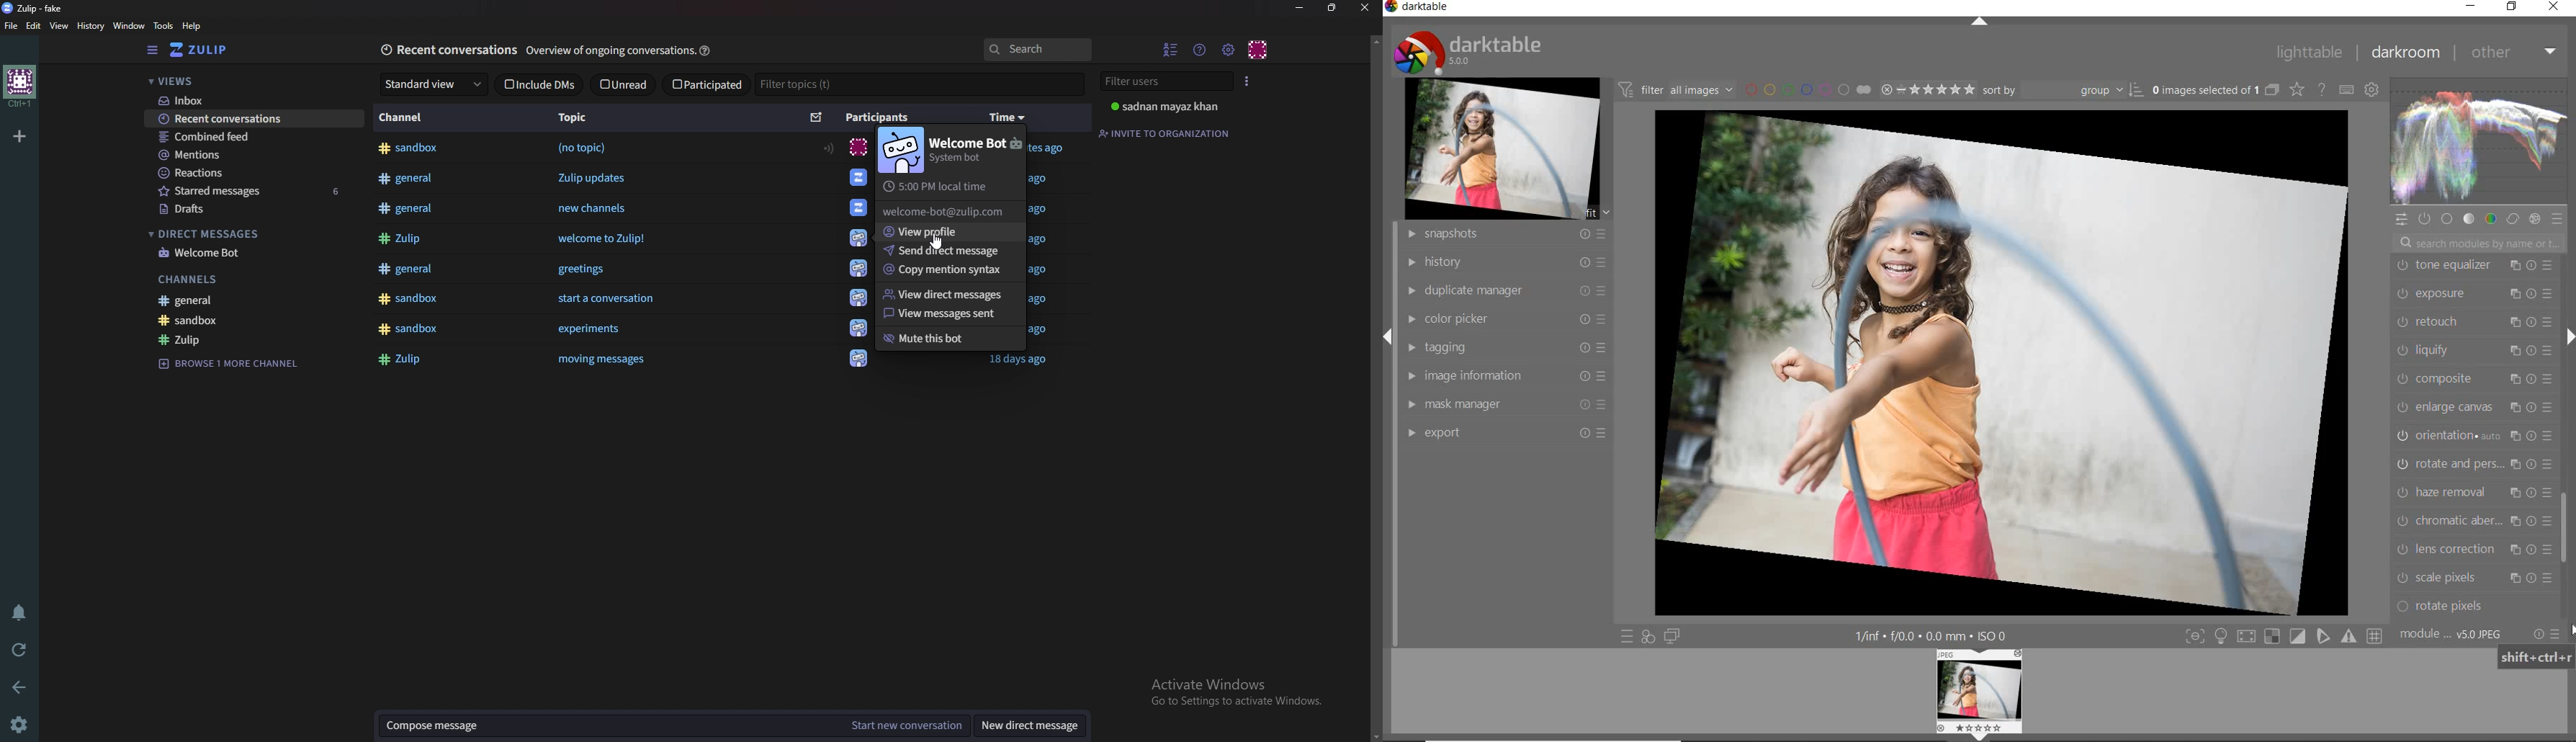 This screenshot has width=2576, height=756. Describe the element at coordinates (2474, 244) in the screenshot. I see `search modules` at that location.